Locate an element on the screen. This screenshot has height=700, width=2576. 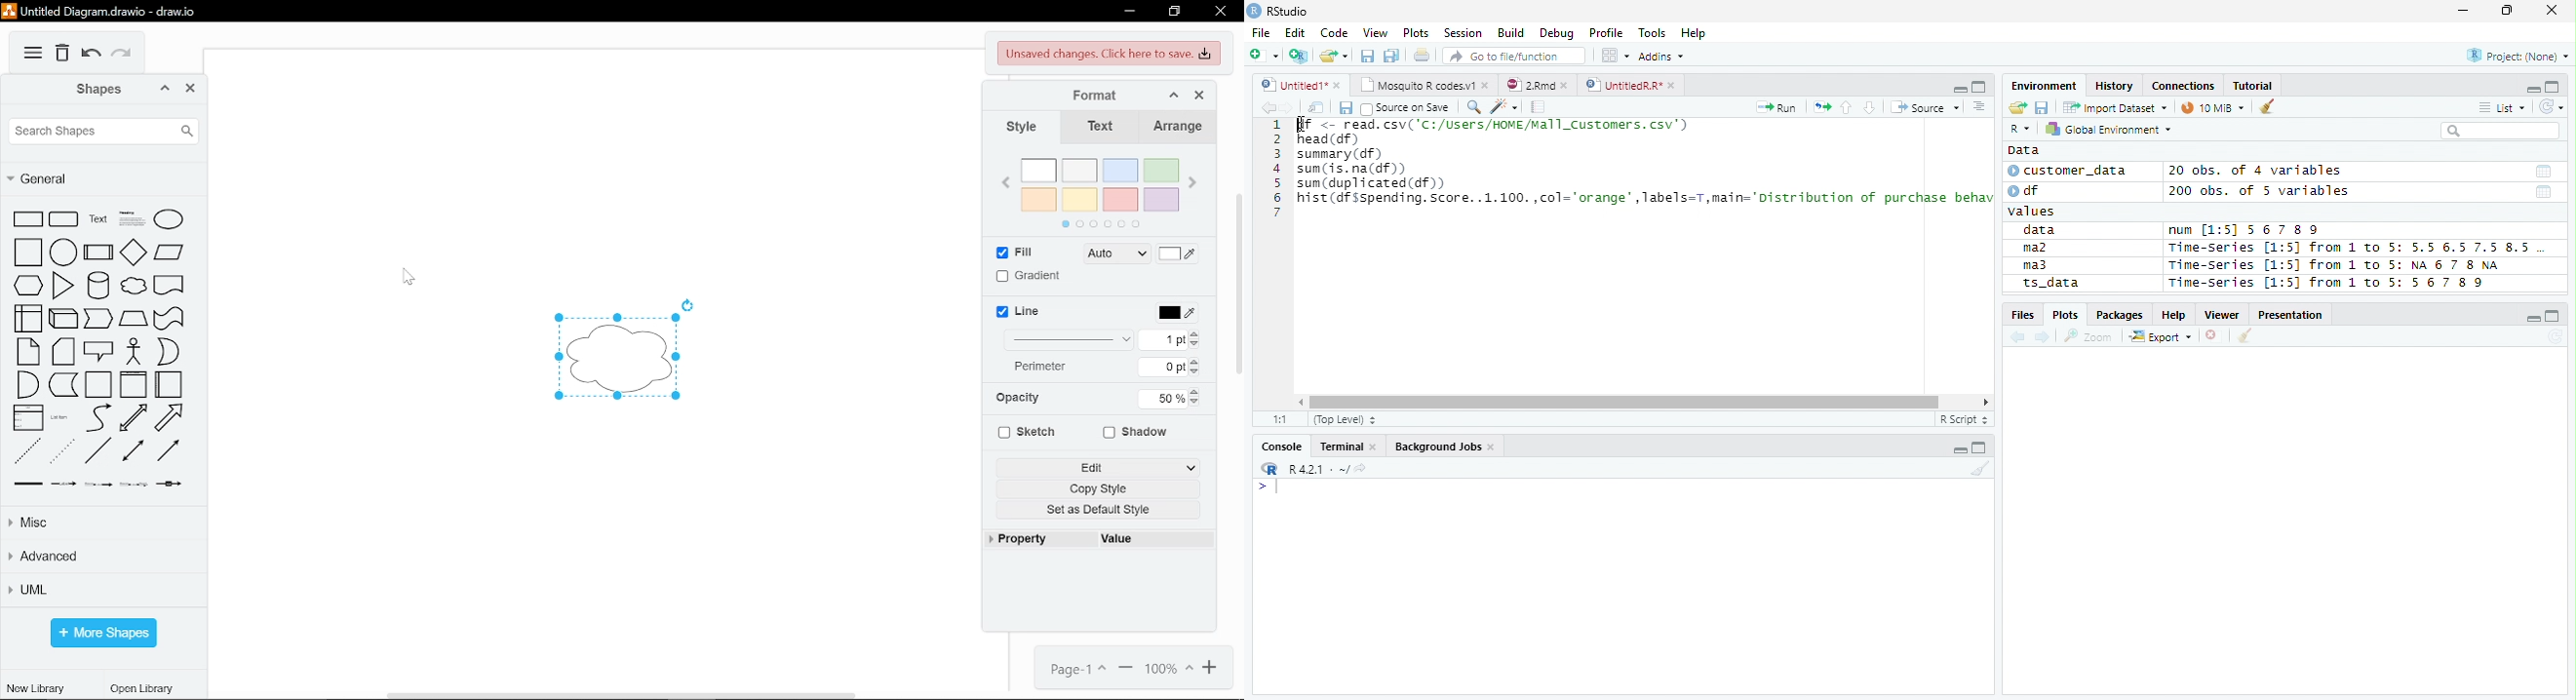
Help is located at coordinates (1696, 33).